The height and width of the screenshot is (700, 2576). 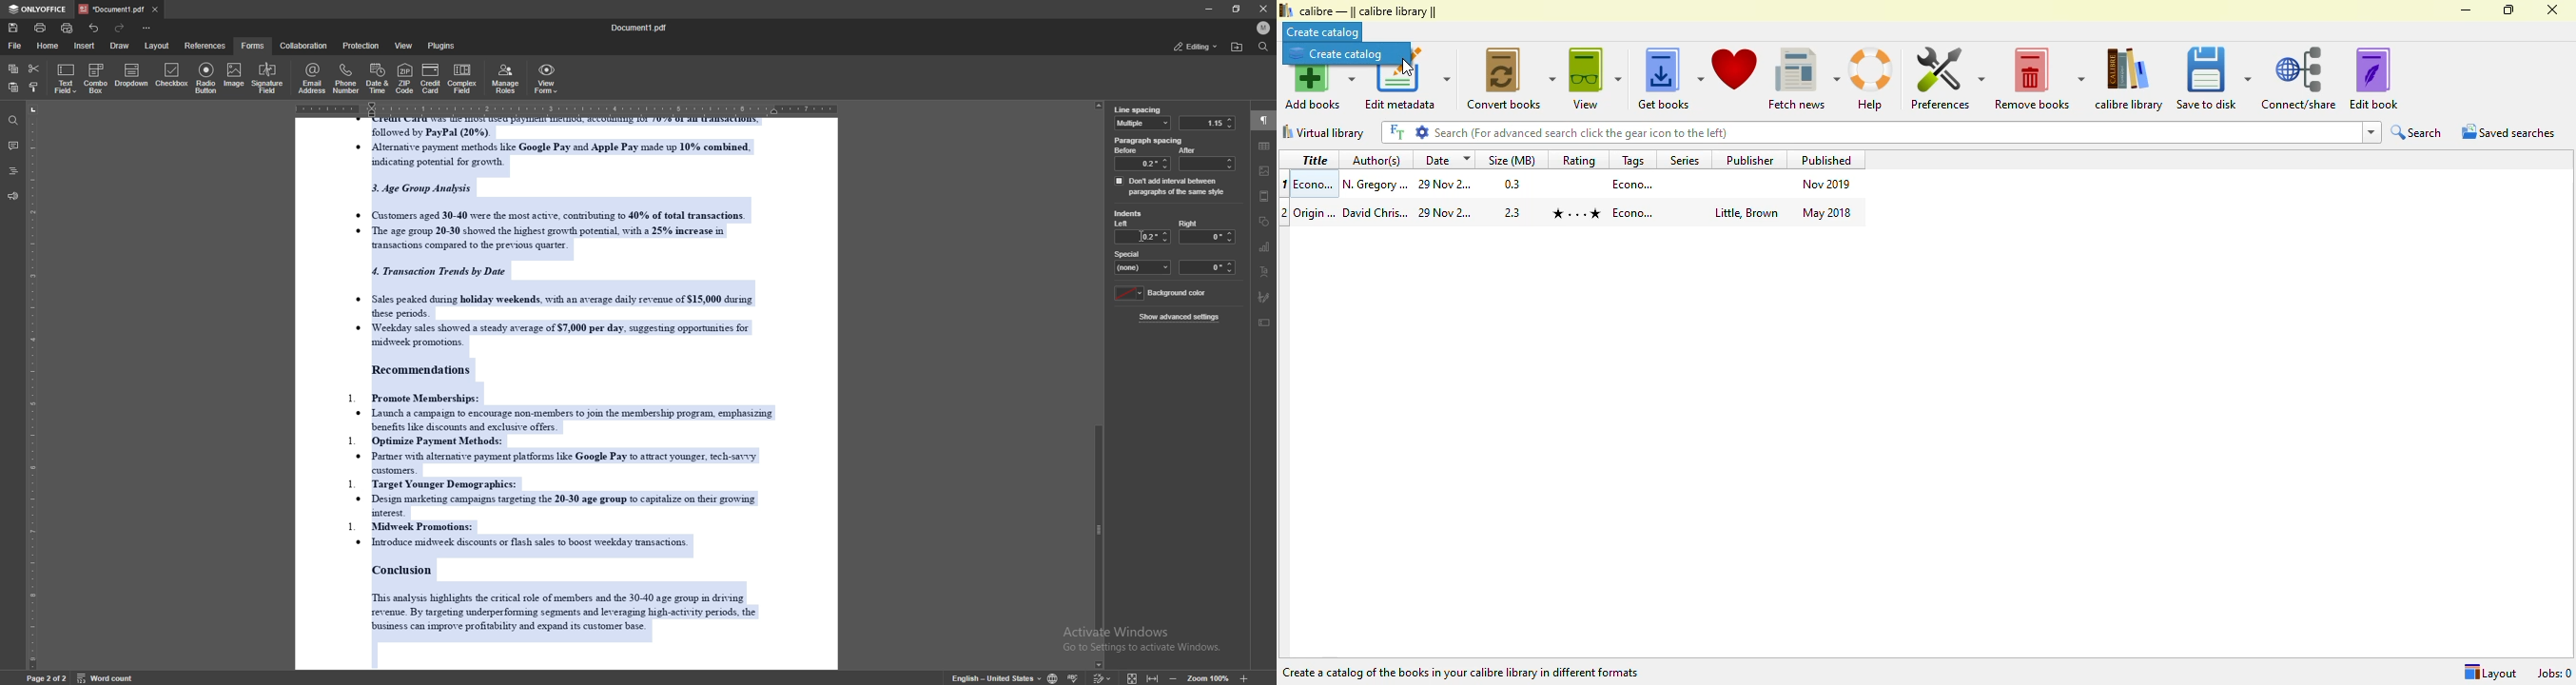 I want to click on complex field, so click(x=464, y=78).